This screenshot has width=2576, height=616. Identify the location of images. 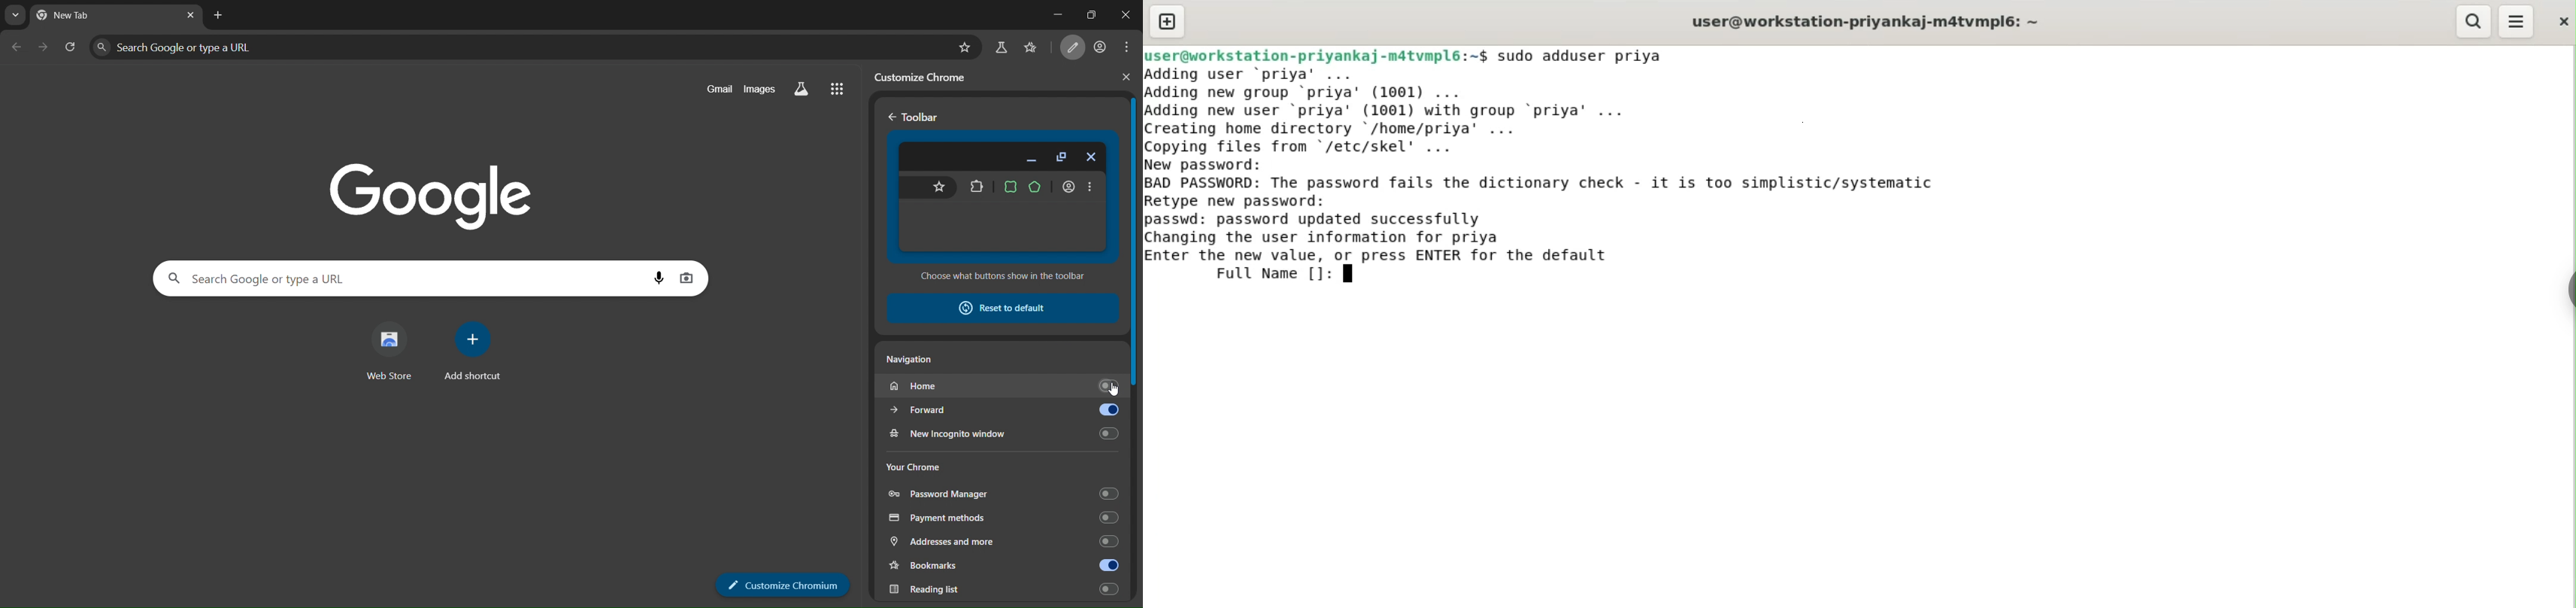
(762, 89).